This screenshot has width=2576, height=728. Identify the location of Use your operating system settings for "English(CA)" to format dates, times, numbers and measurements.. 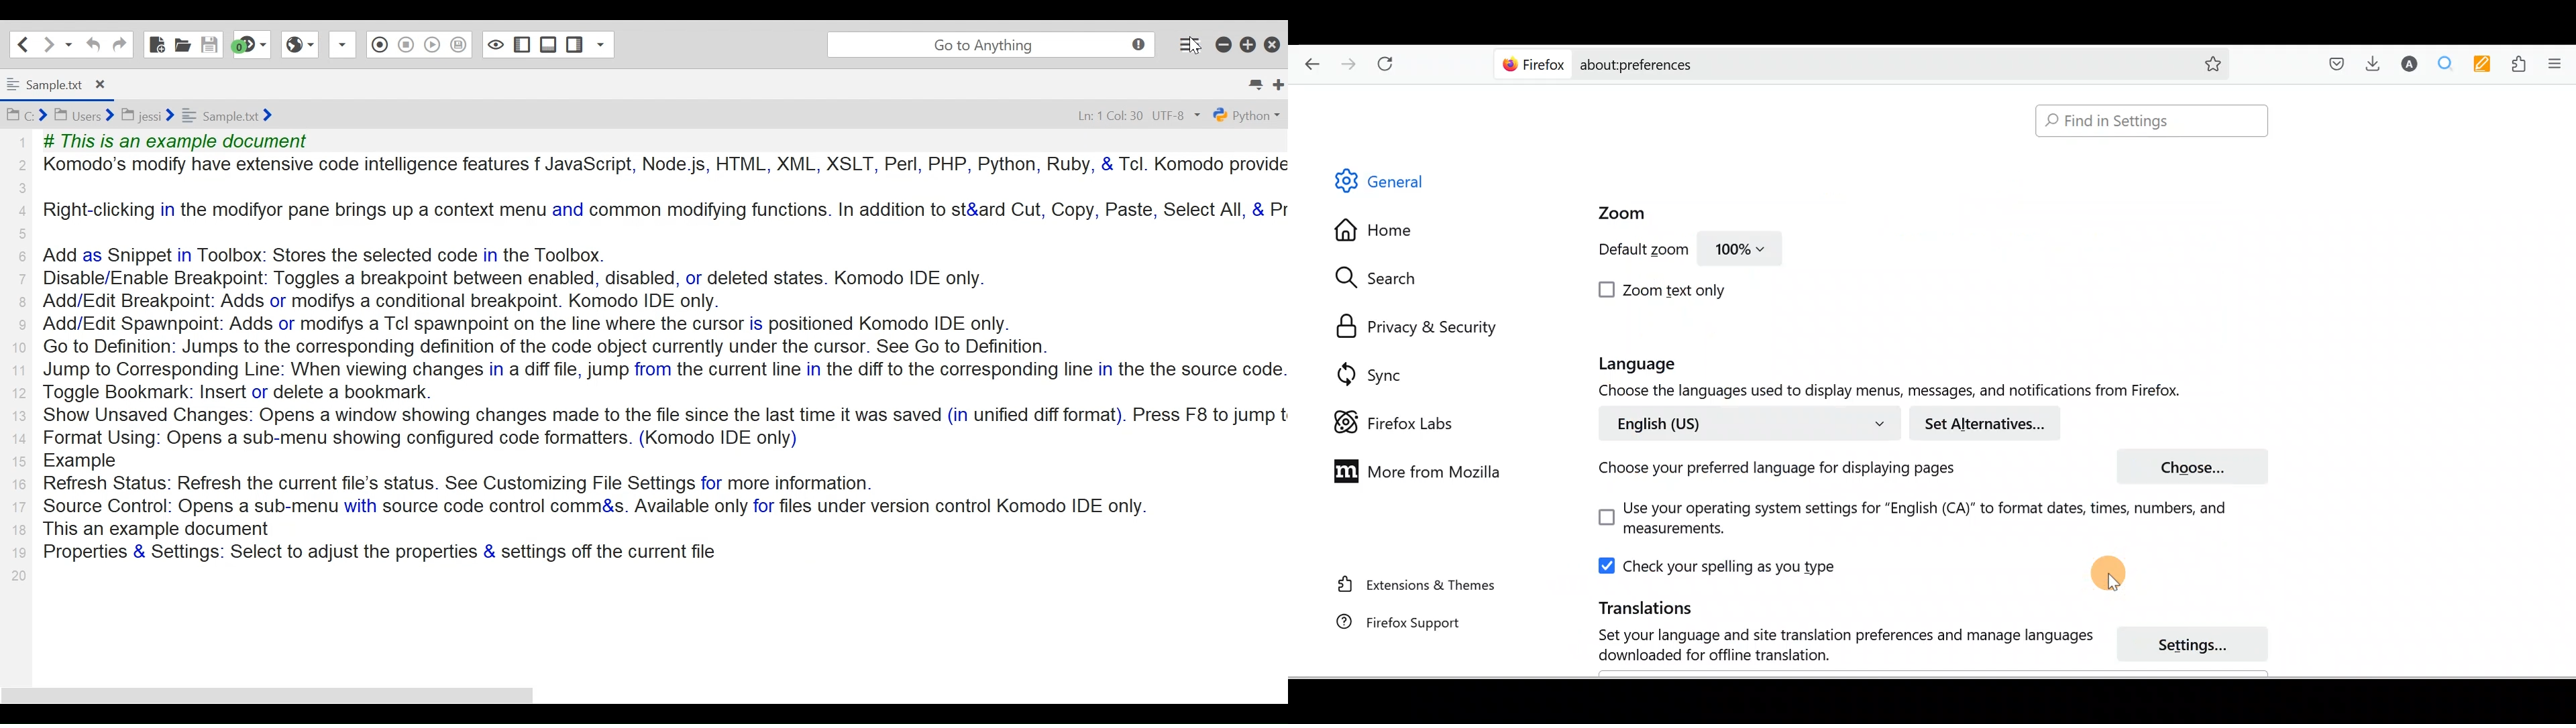
(1899, 520).